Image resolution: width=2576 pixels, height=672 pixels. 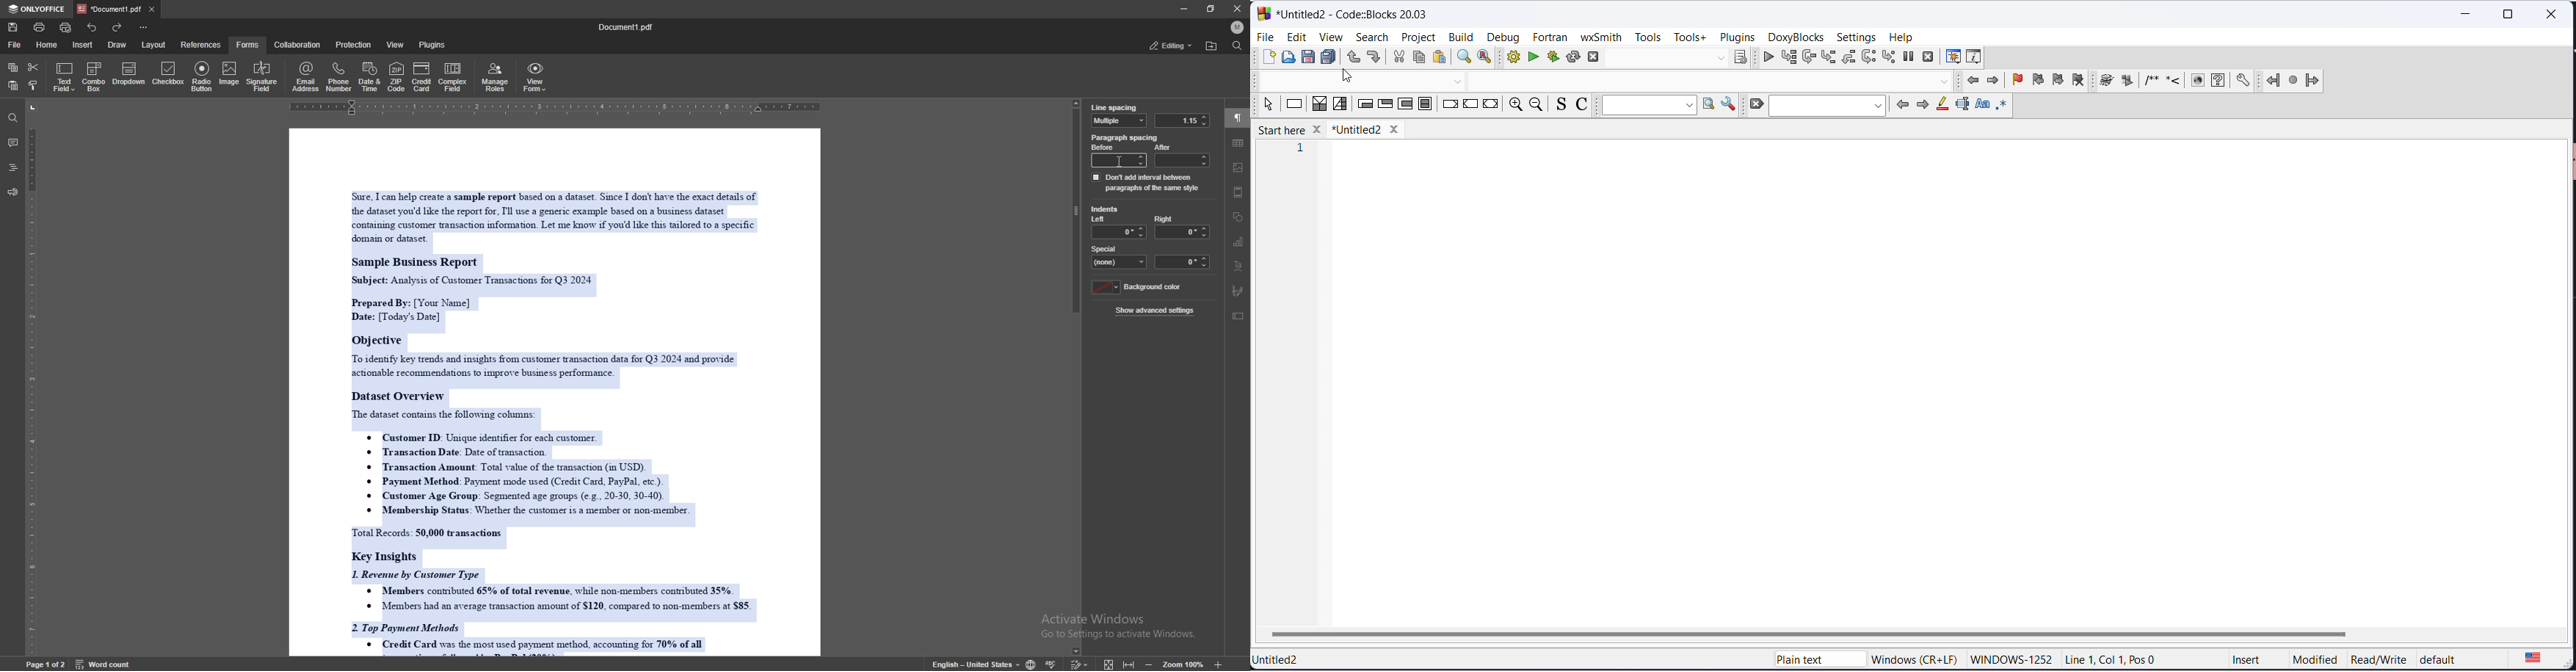 I want to click on highlight, so click(x=1942, y=107).